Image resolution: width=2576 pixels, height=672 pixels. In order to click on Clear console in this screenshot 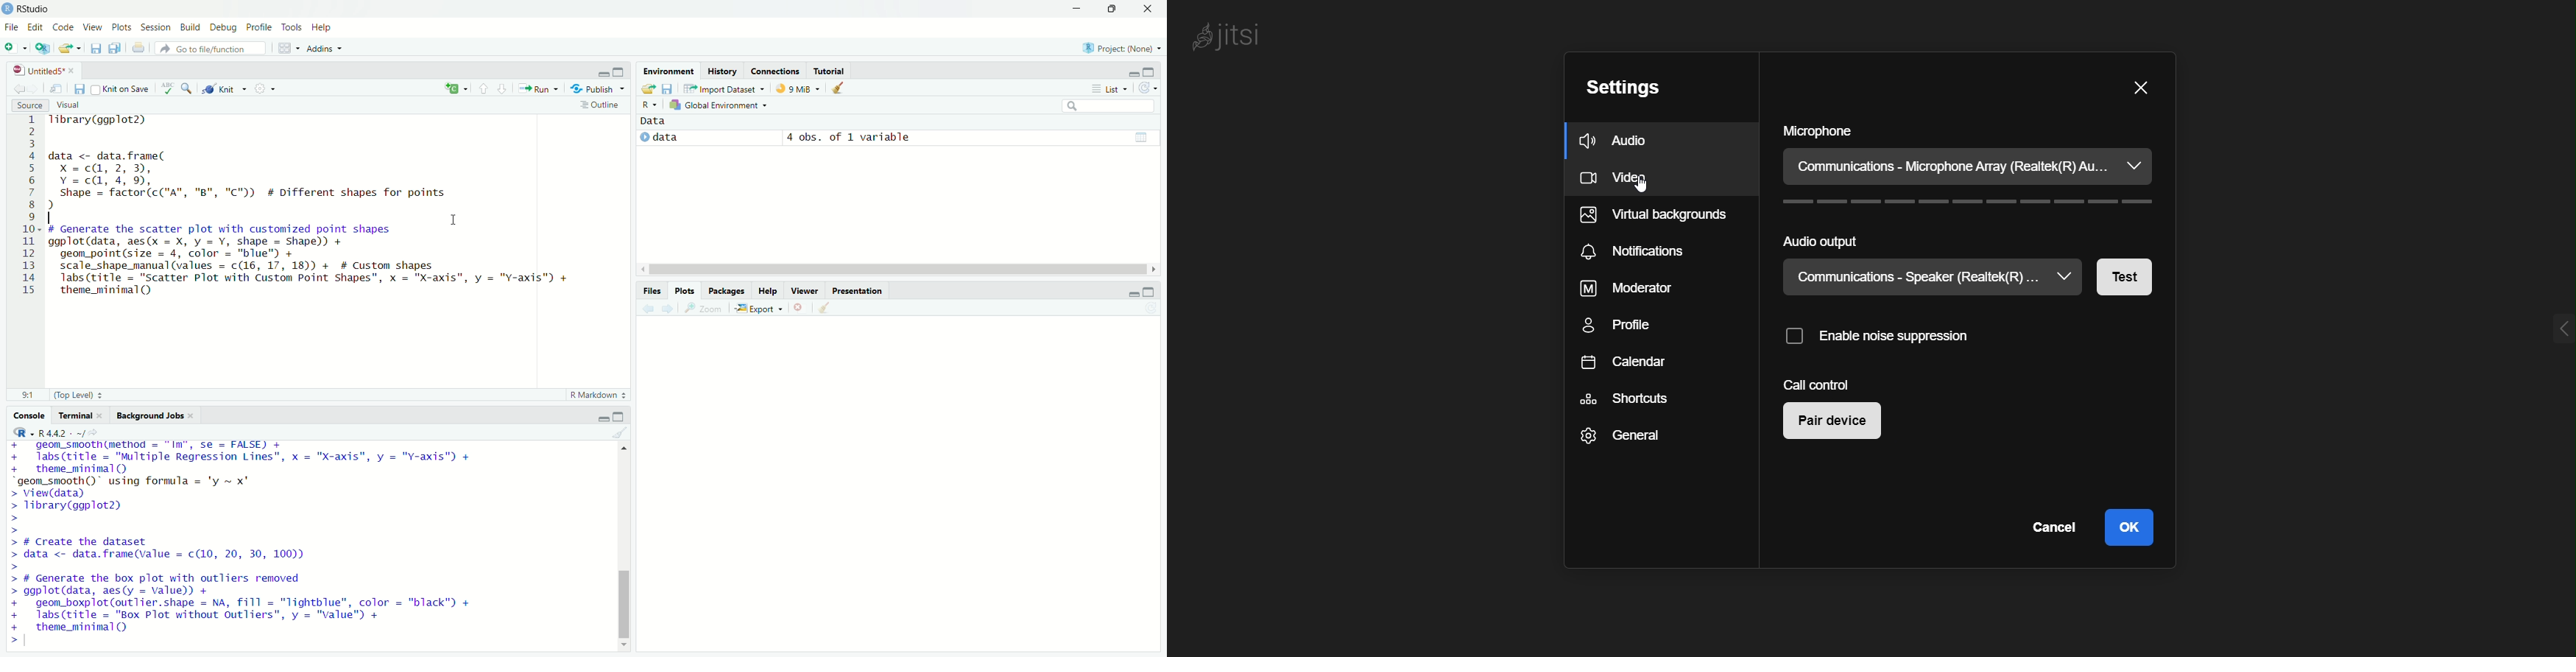, I will do `click(621, 433)`.